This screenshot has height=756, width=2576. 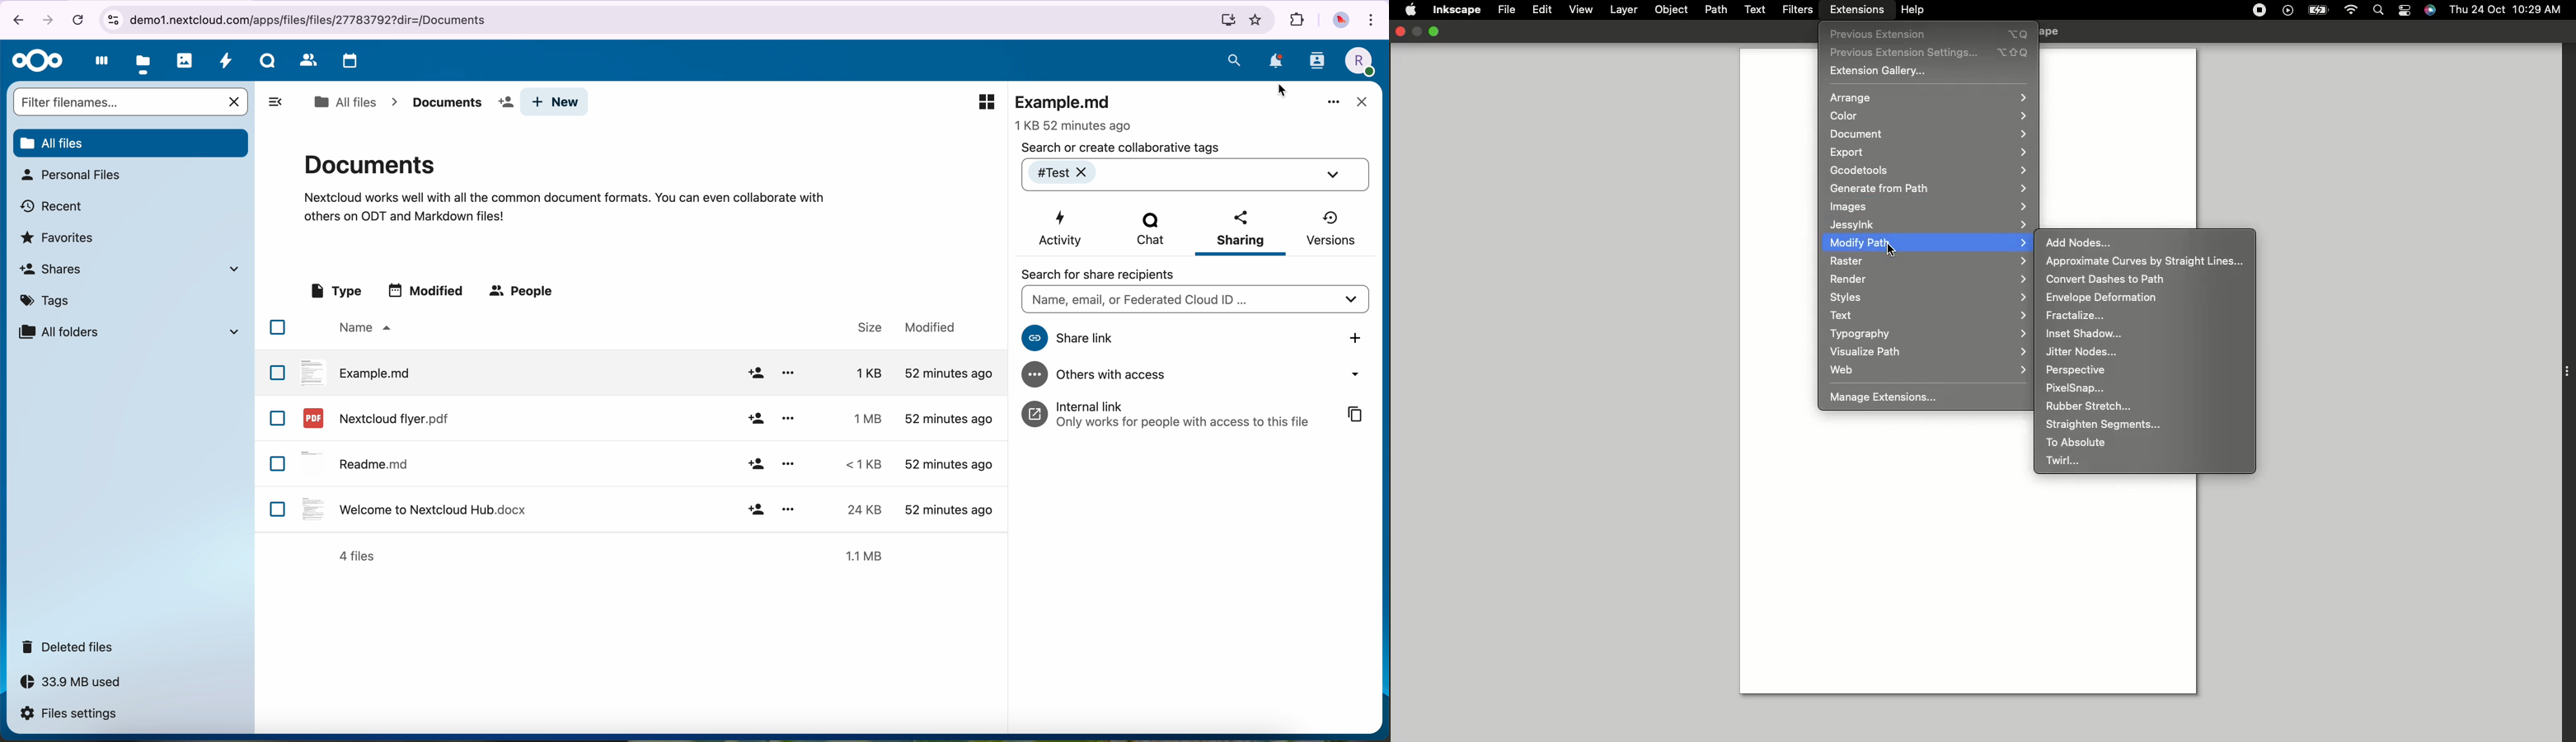 What do you see at coordinates (1375, 19) in the screenshot?
I see `customize and control Google Chrome` at bounding box center [1375, 19].